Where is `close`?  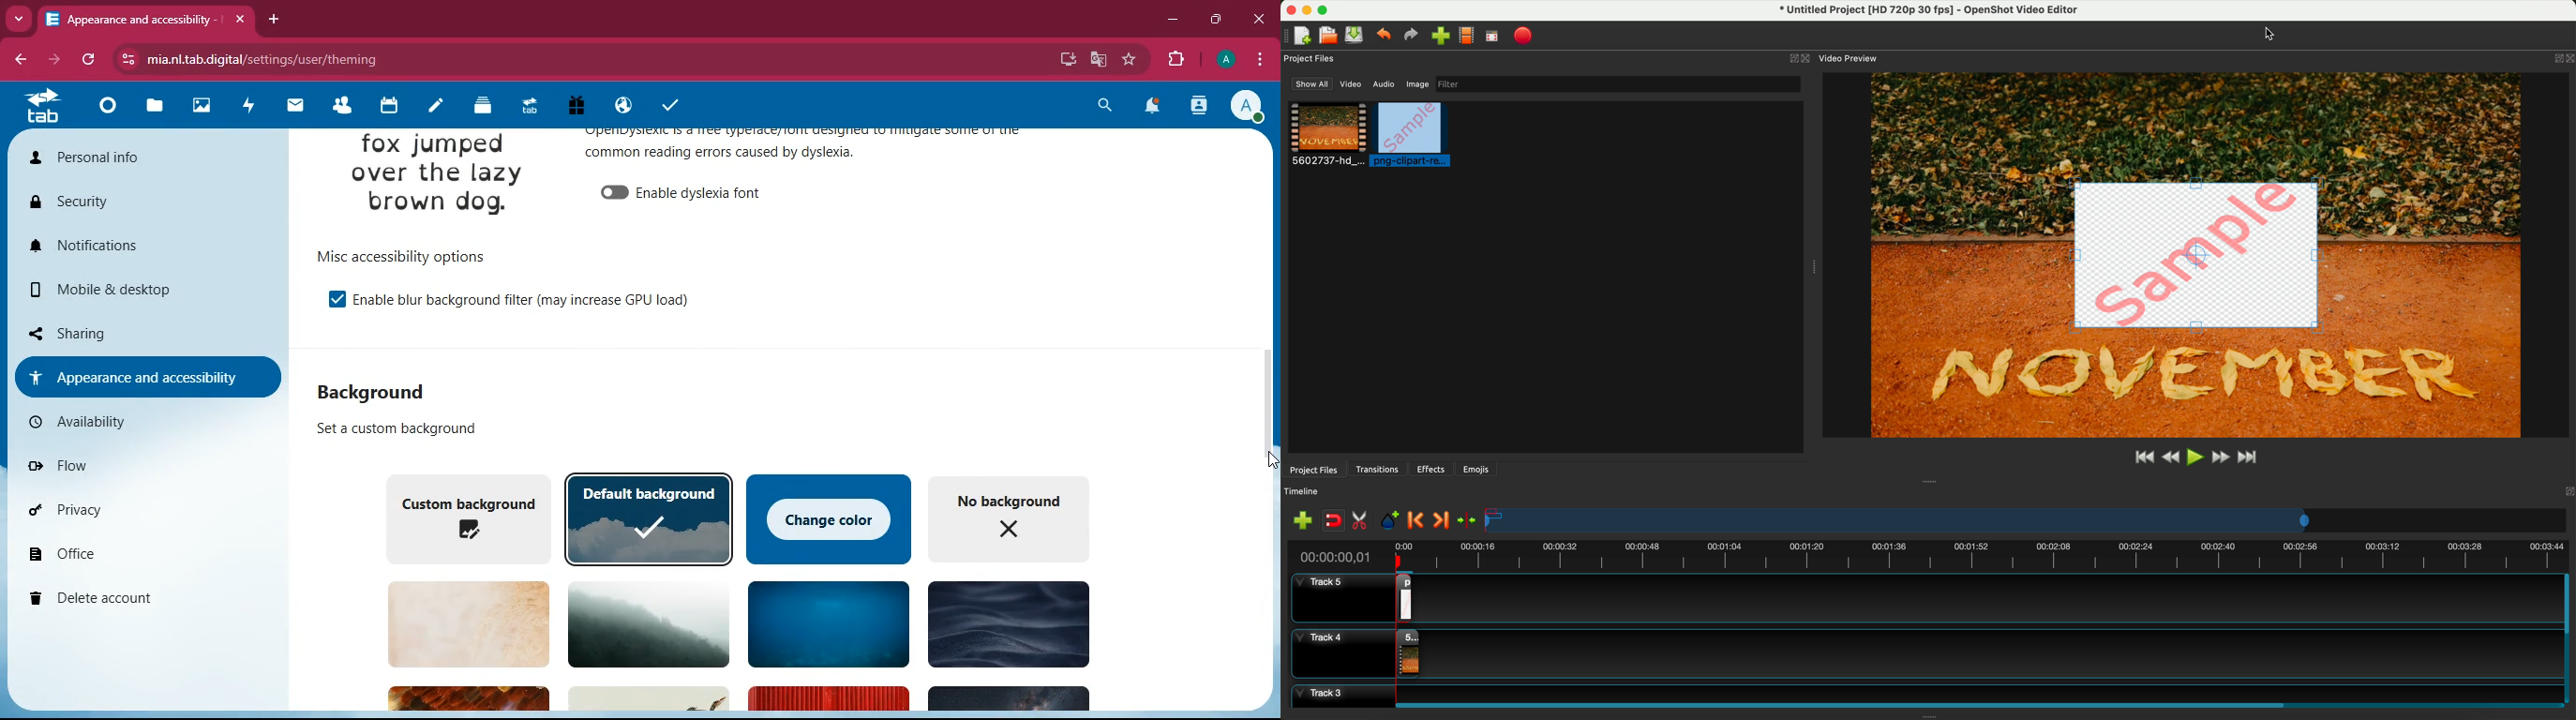
close is located at coordinates (1800, 59).